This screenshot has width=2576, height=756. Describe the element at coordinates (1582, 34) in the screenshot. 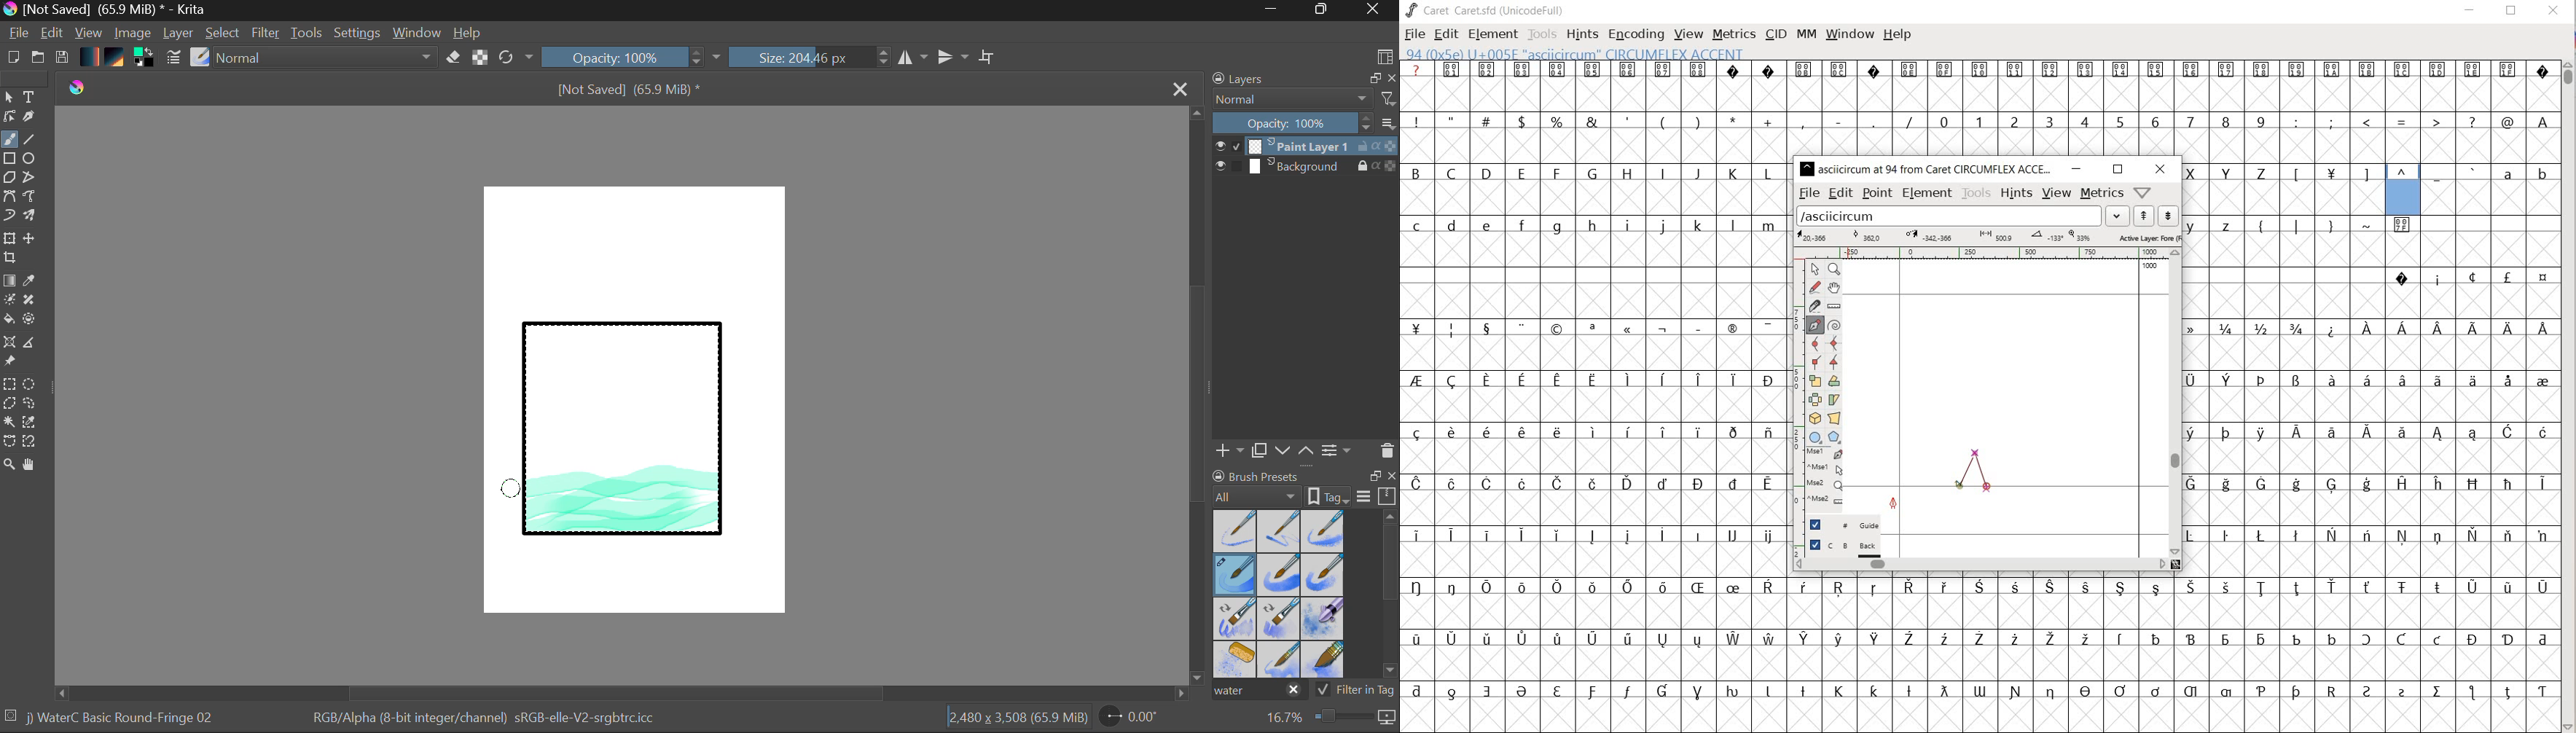

I see `HINTS` at that location.